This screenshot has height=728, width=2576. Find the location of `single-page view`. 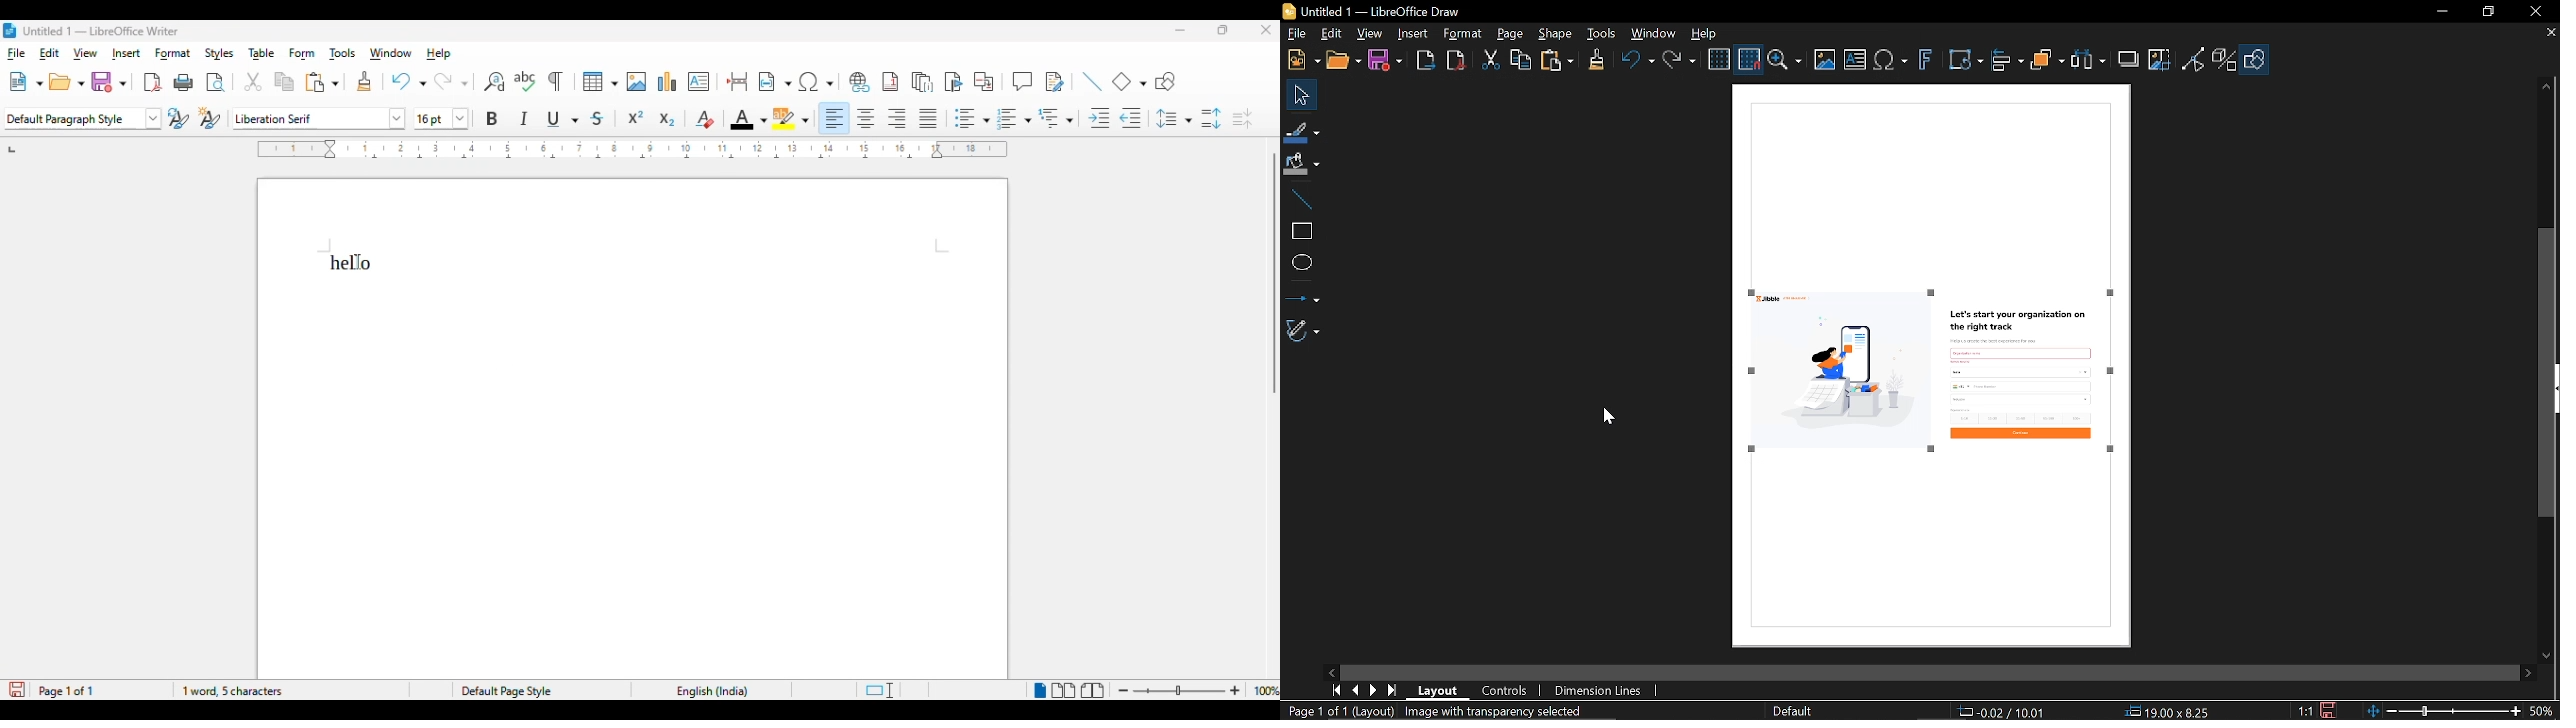

single-page view is located at coordinates (1038, 691).